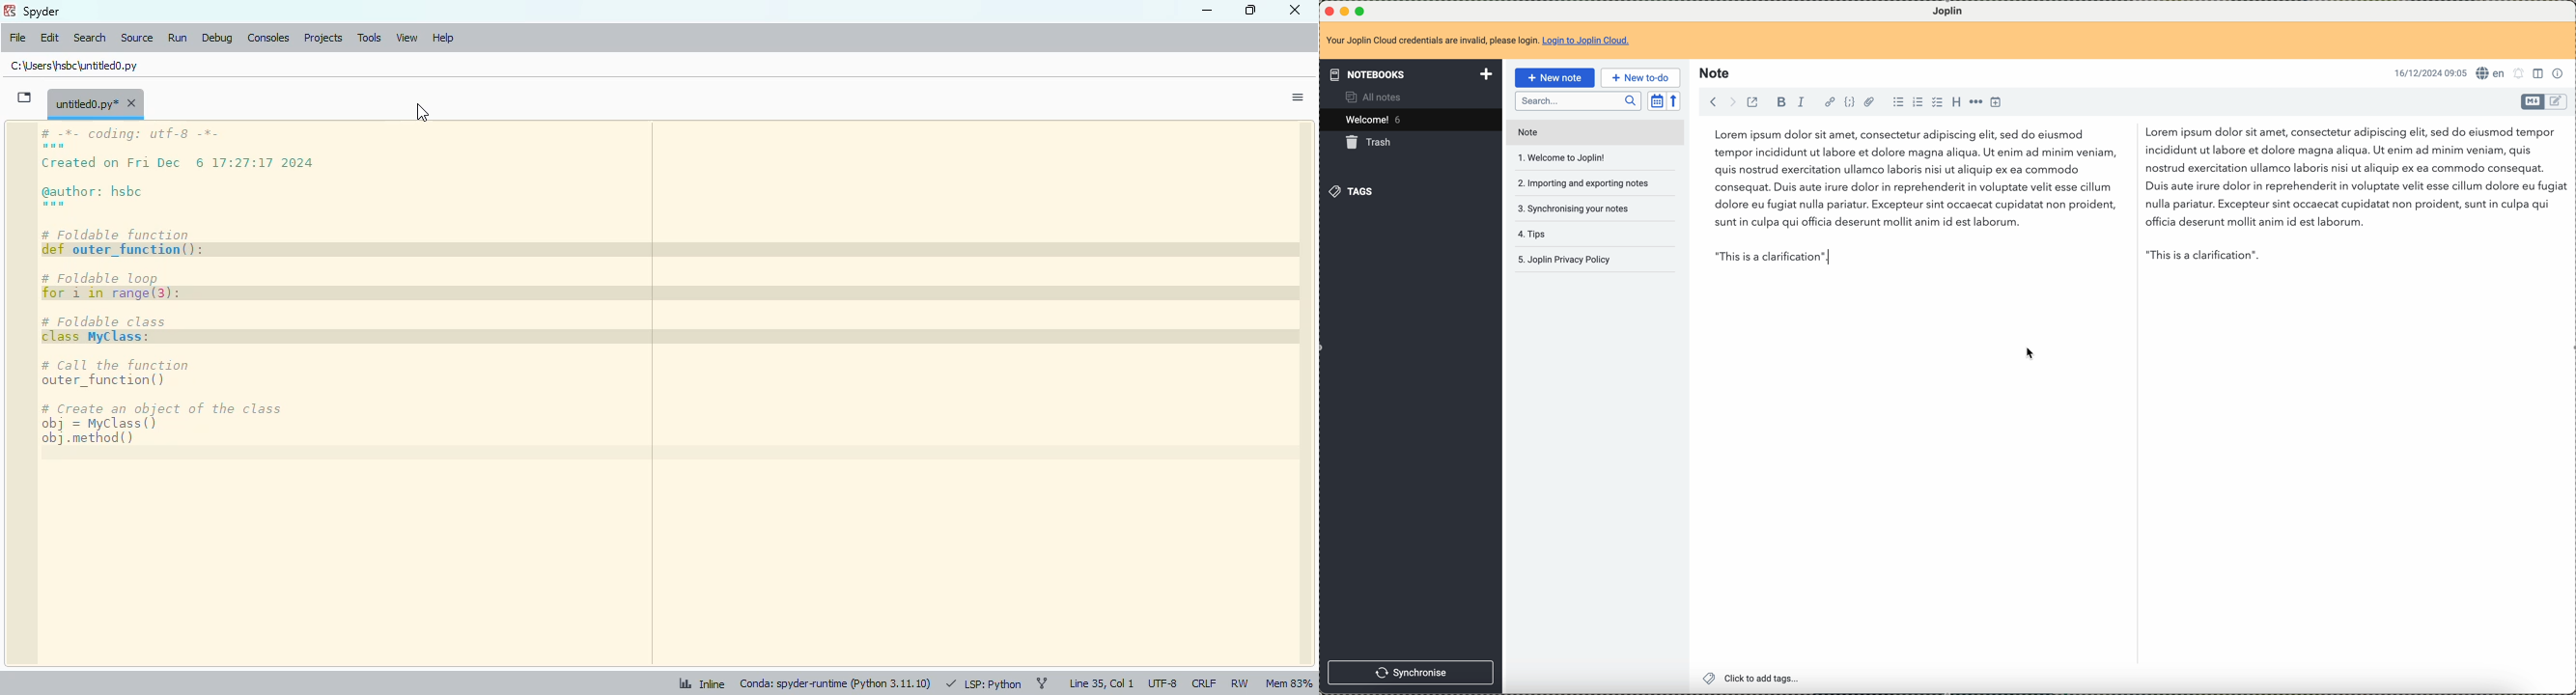  I want to click on consoles, so click(267, 38).